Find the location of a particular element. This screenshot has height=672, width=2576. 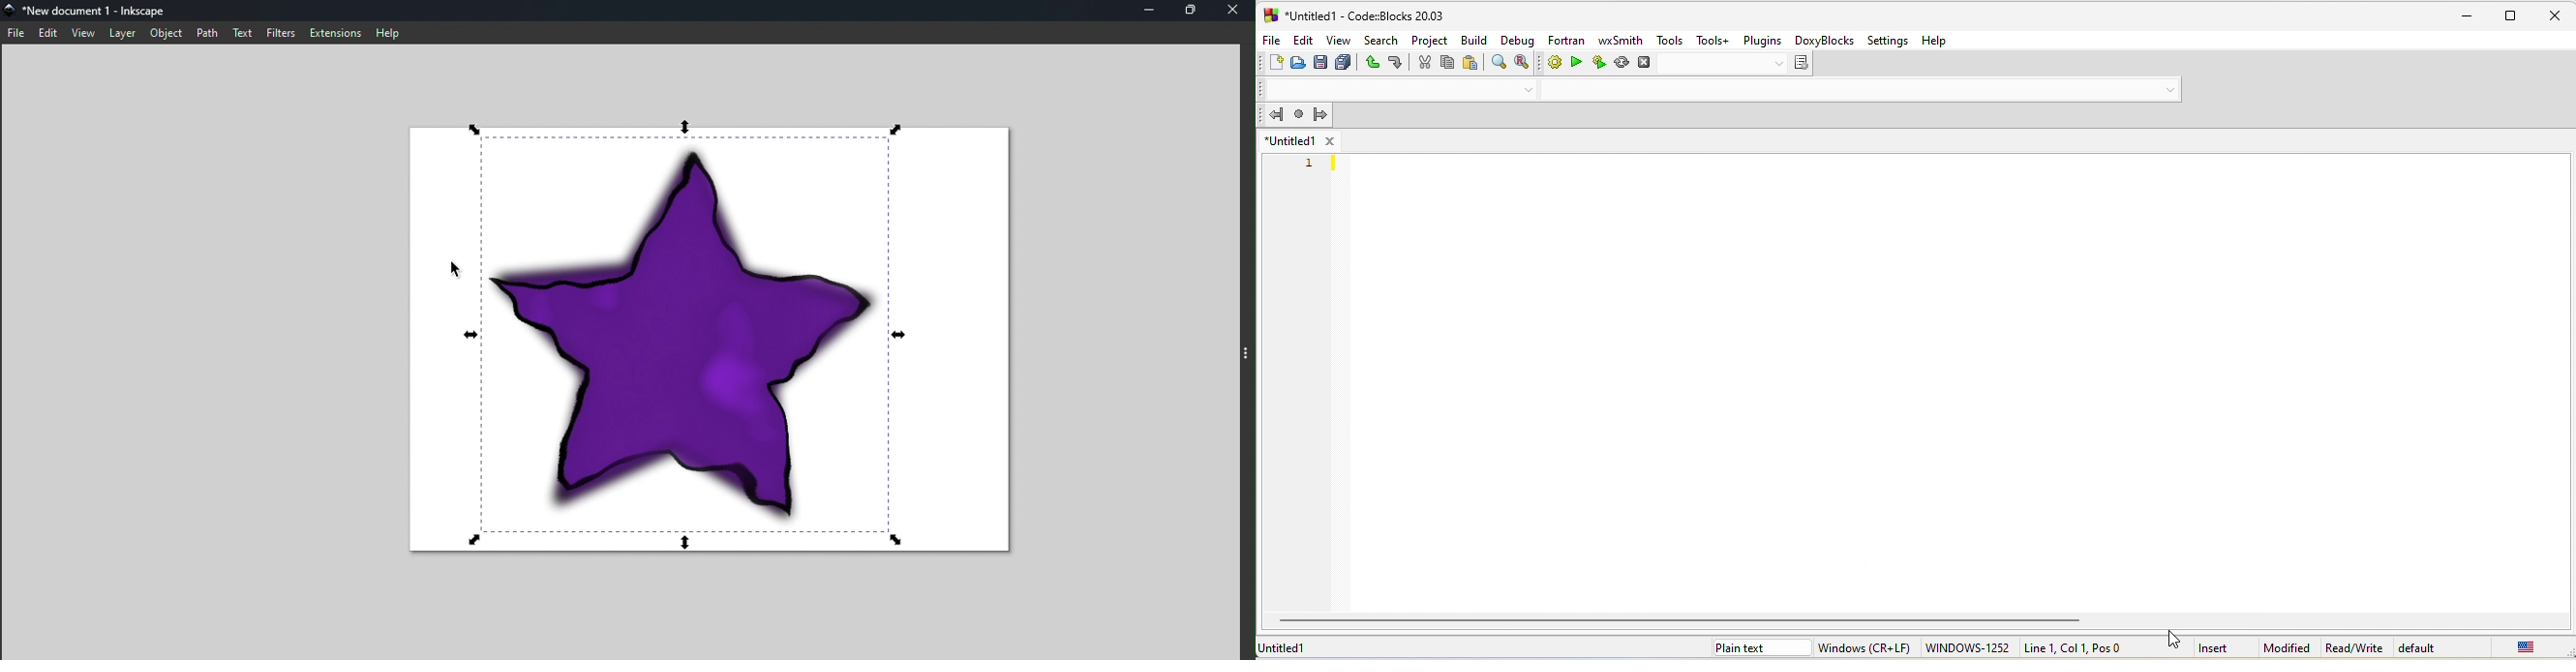

Maximize is located at coordinates (1190, 11).